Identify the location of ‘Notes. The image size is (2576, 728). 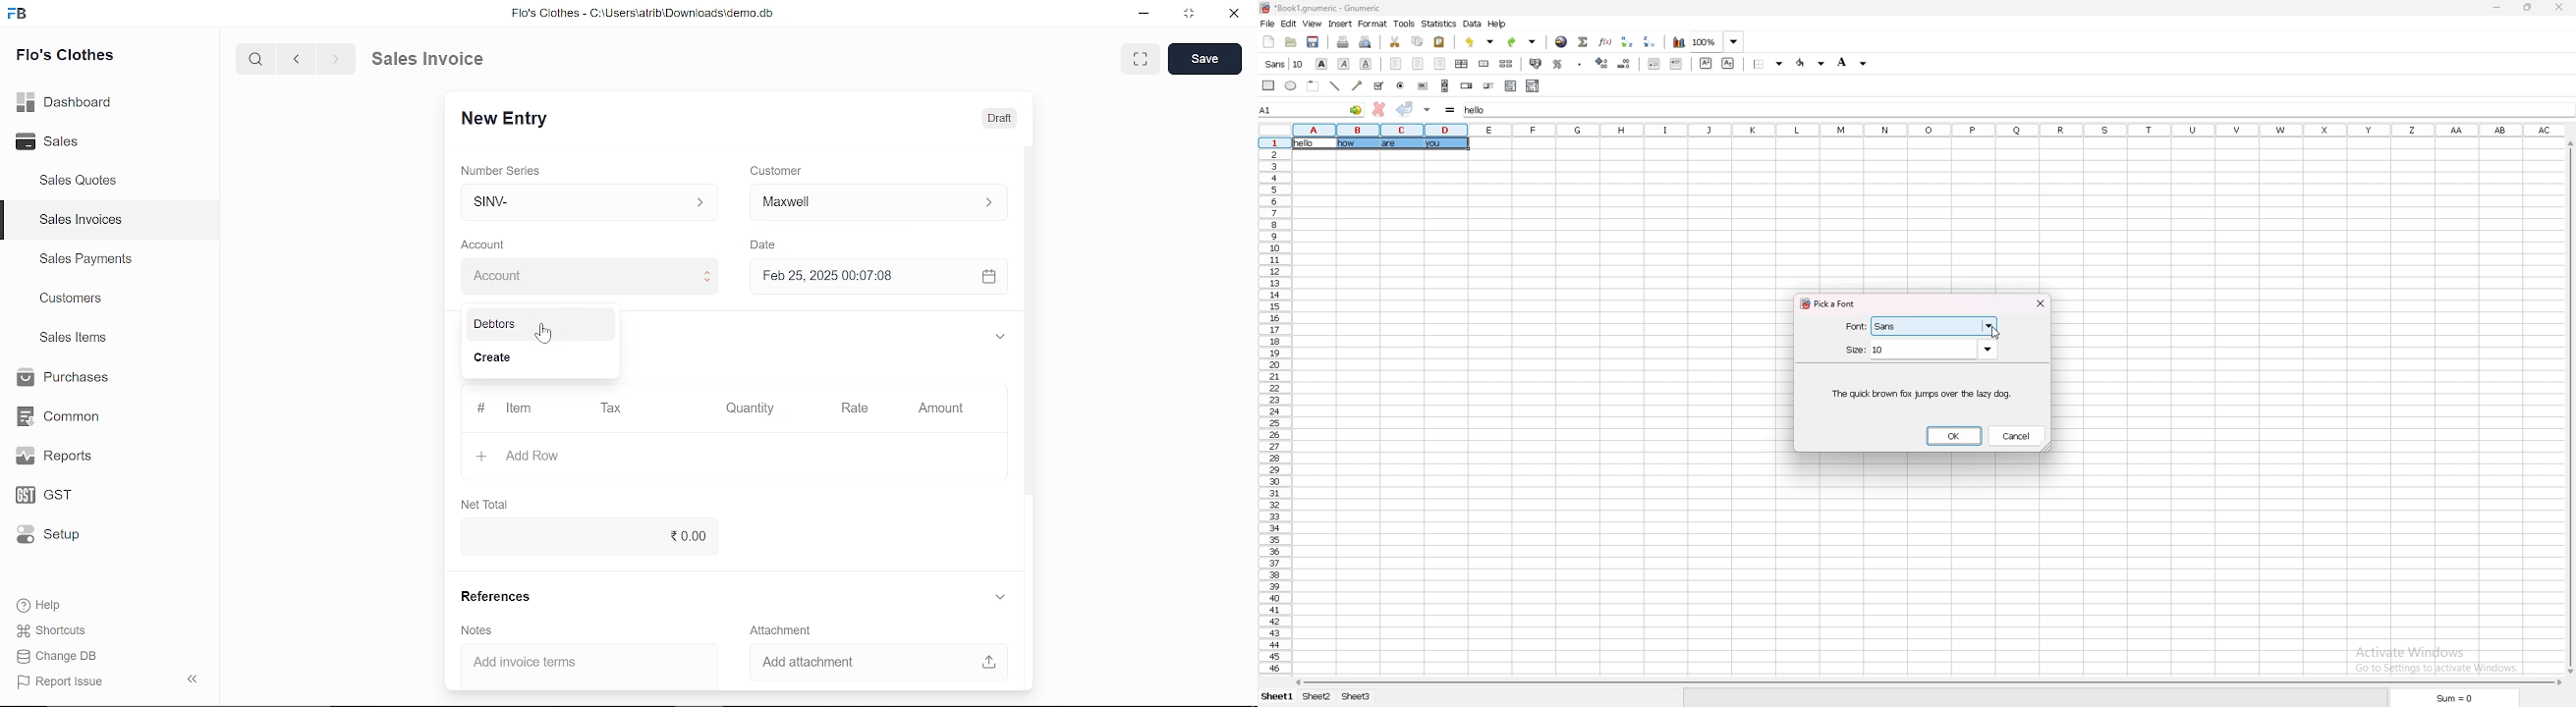
(480, 630).